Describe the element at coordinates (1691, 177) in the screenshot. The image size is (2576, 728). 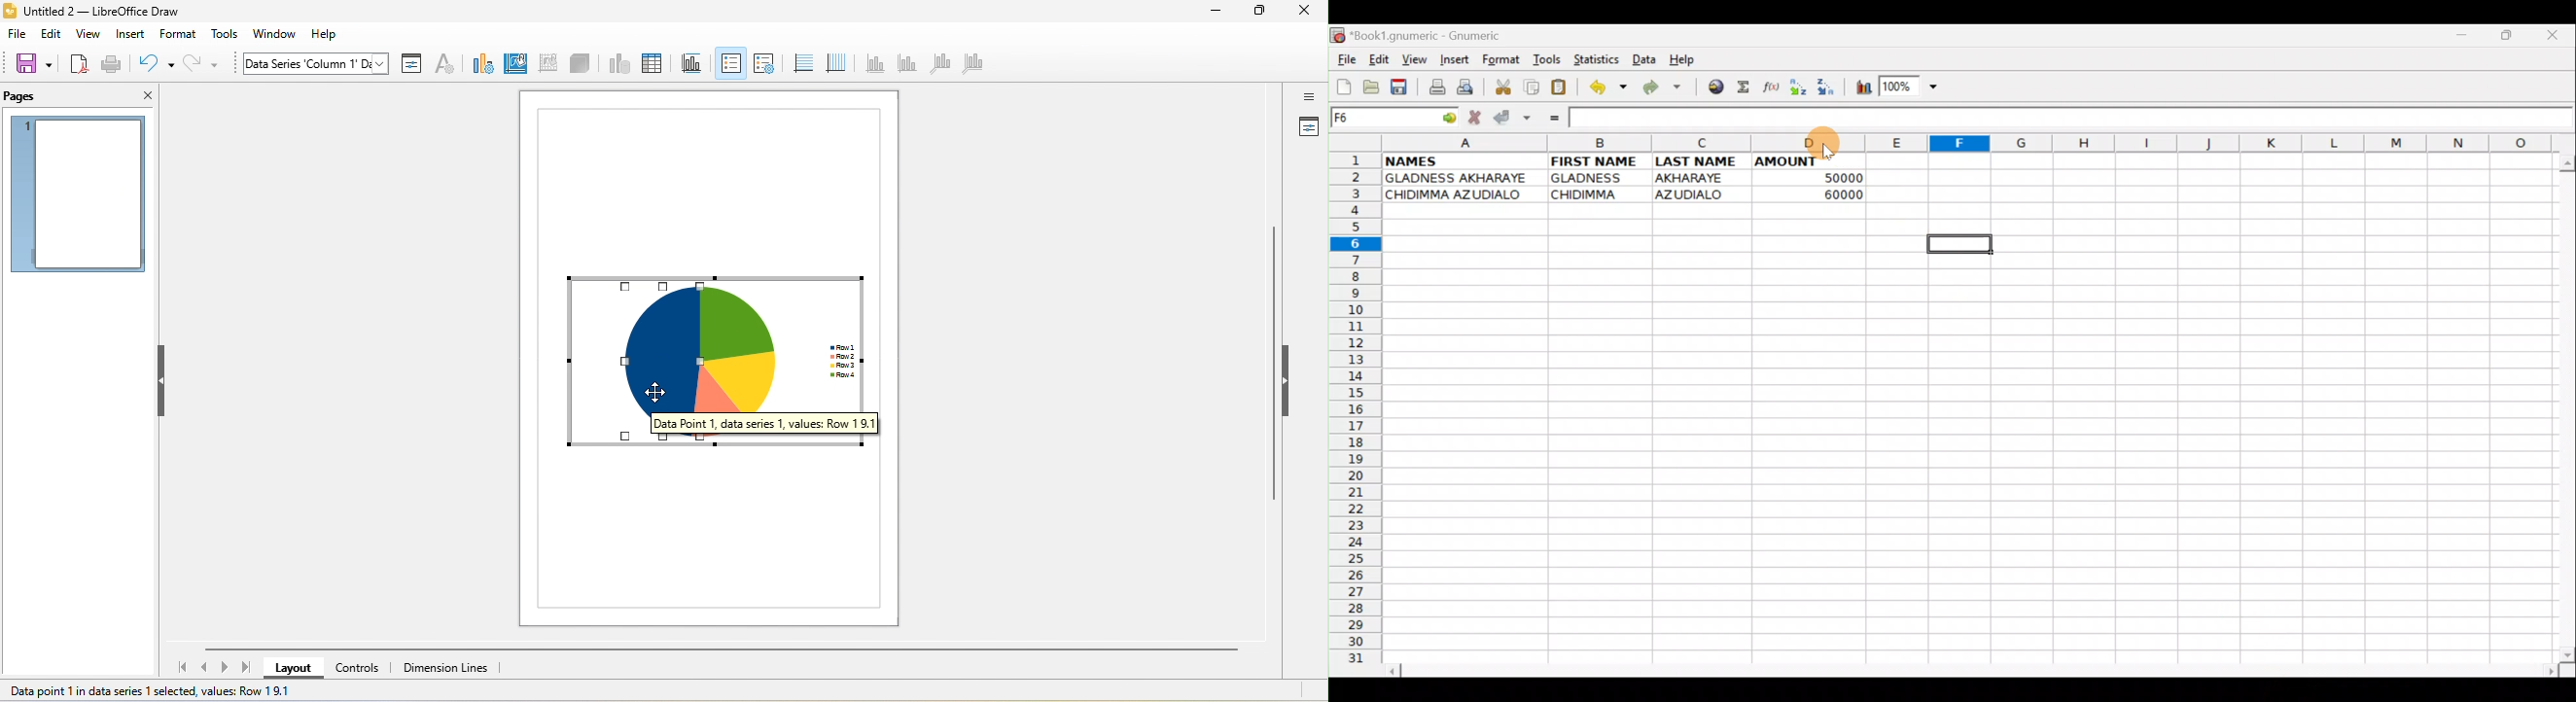
I see `AKHARAYE` at that location.